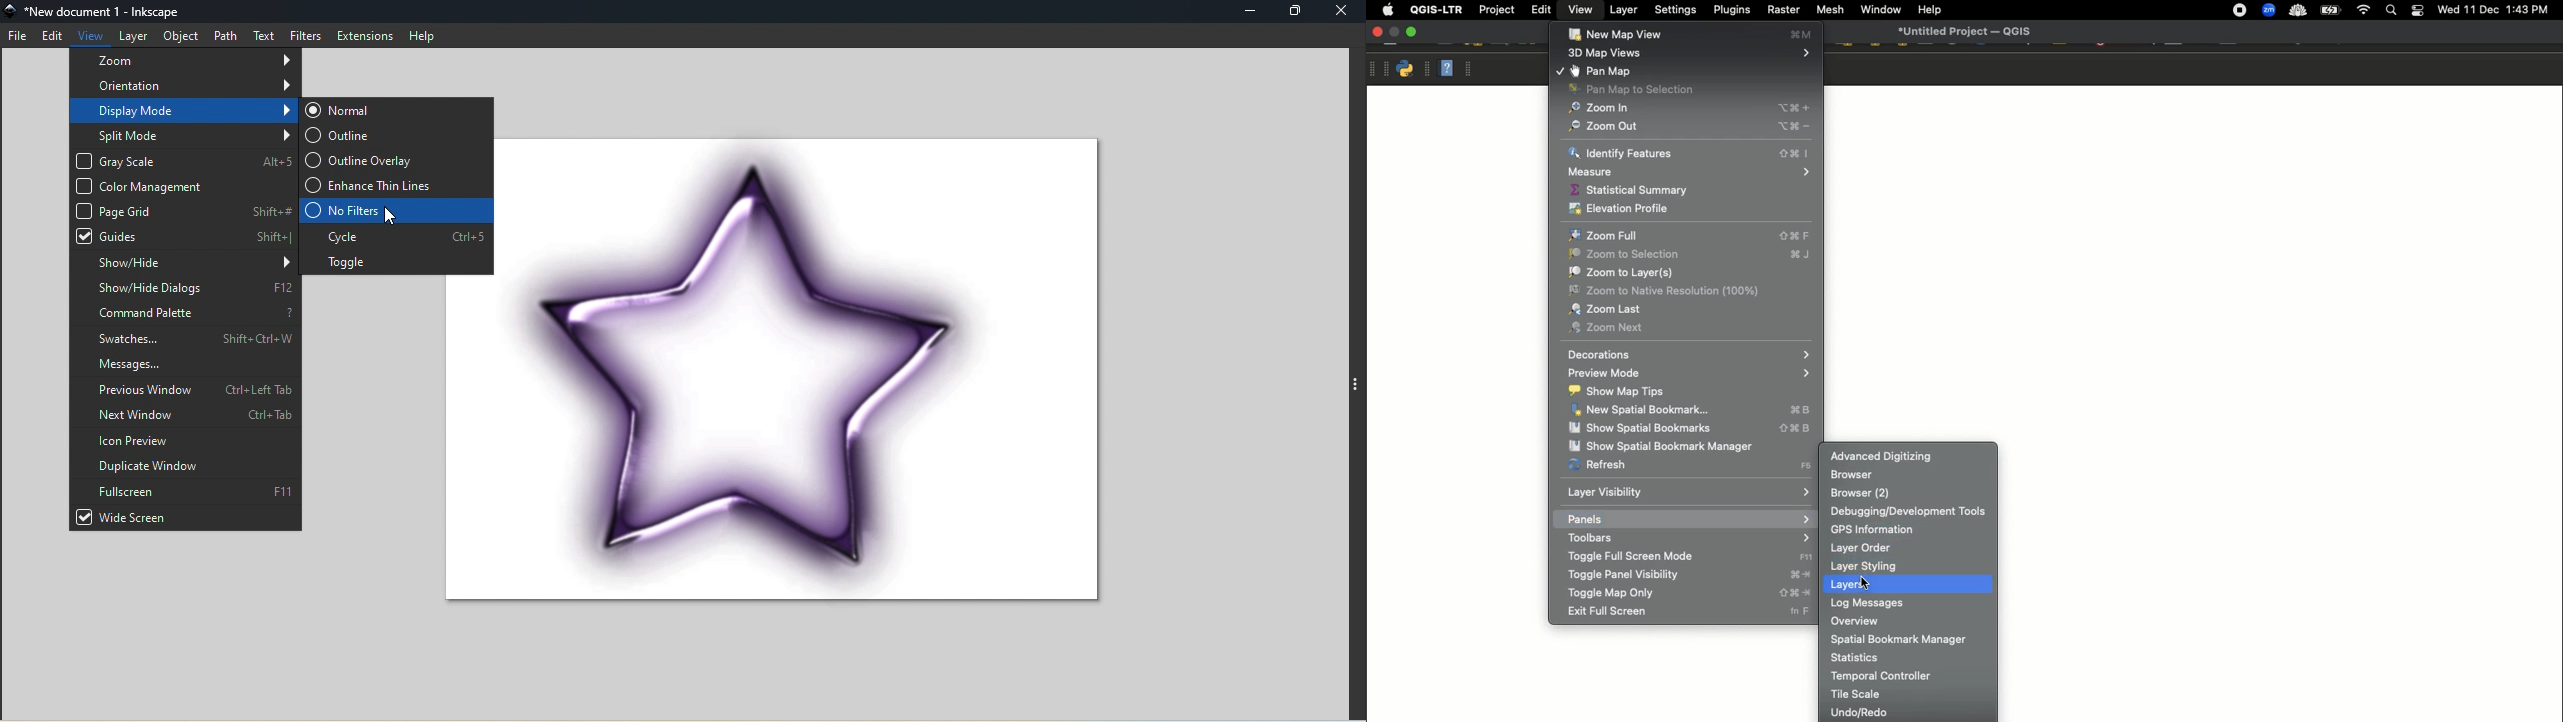 This screenshot has height=728, width=2576. I want to click on Maximize, so click(1296, 10).